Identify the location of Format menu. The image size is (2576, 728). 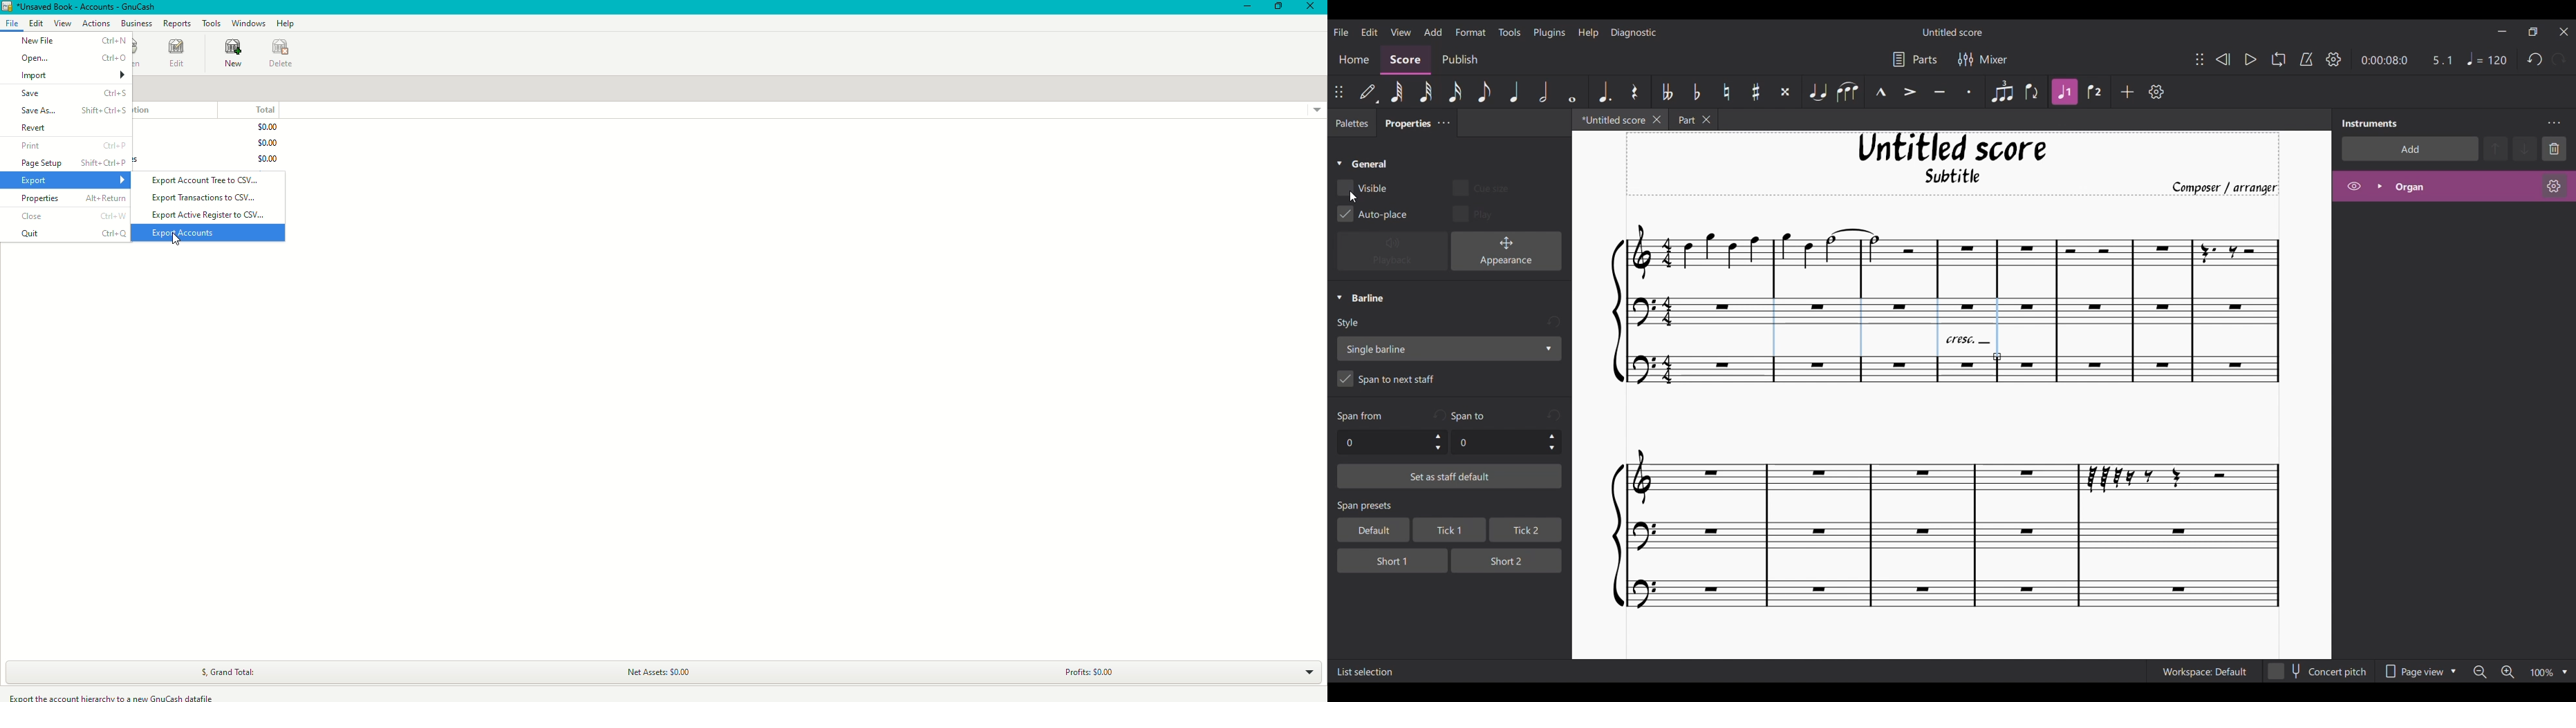
(1471, 31).